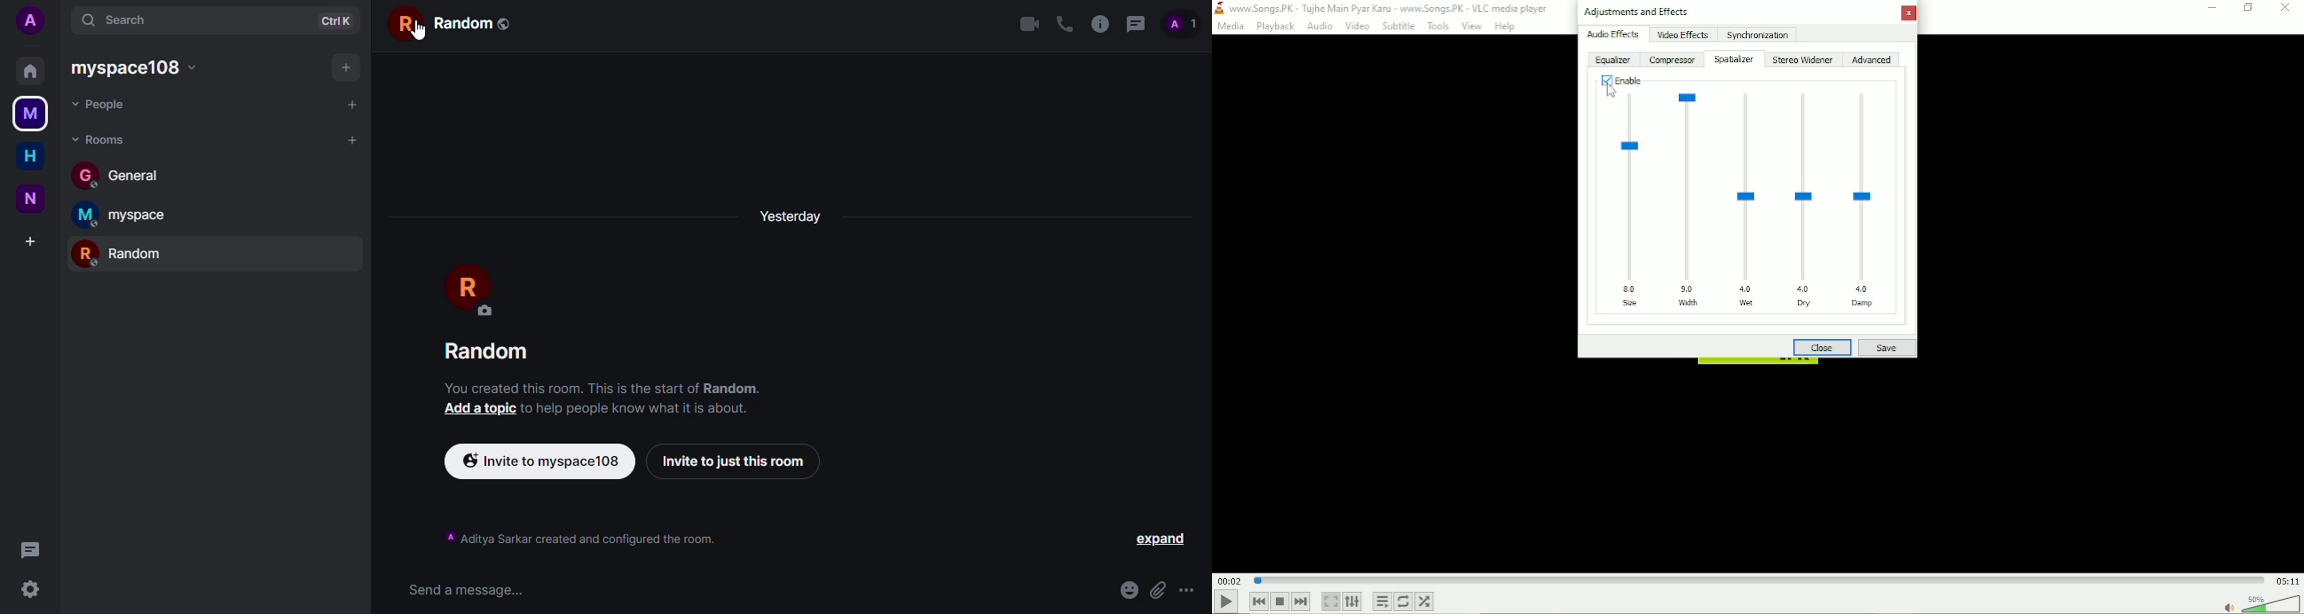  I want to click on Video, so click(1355, 27).